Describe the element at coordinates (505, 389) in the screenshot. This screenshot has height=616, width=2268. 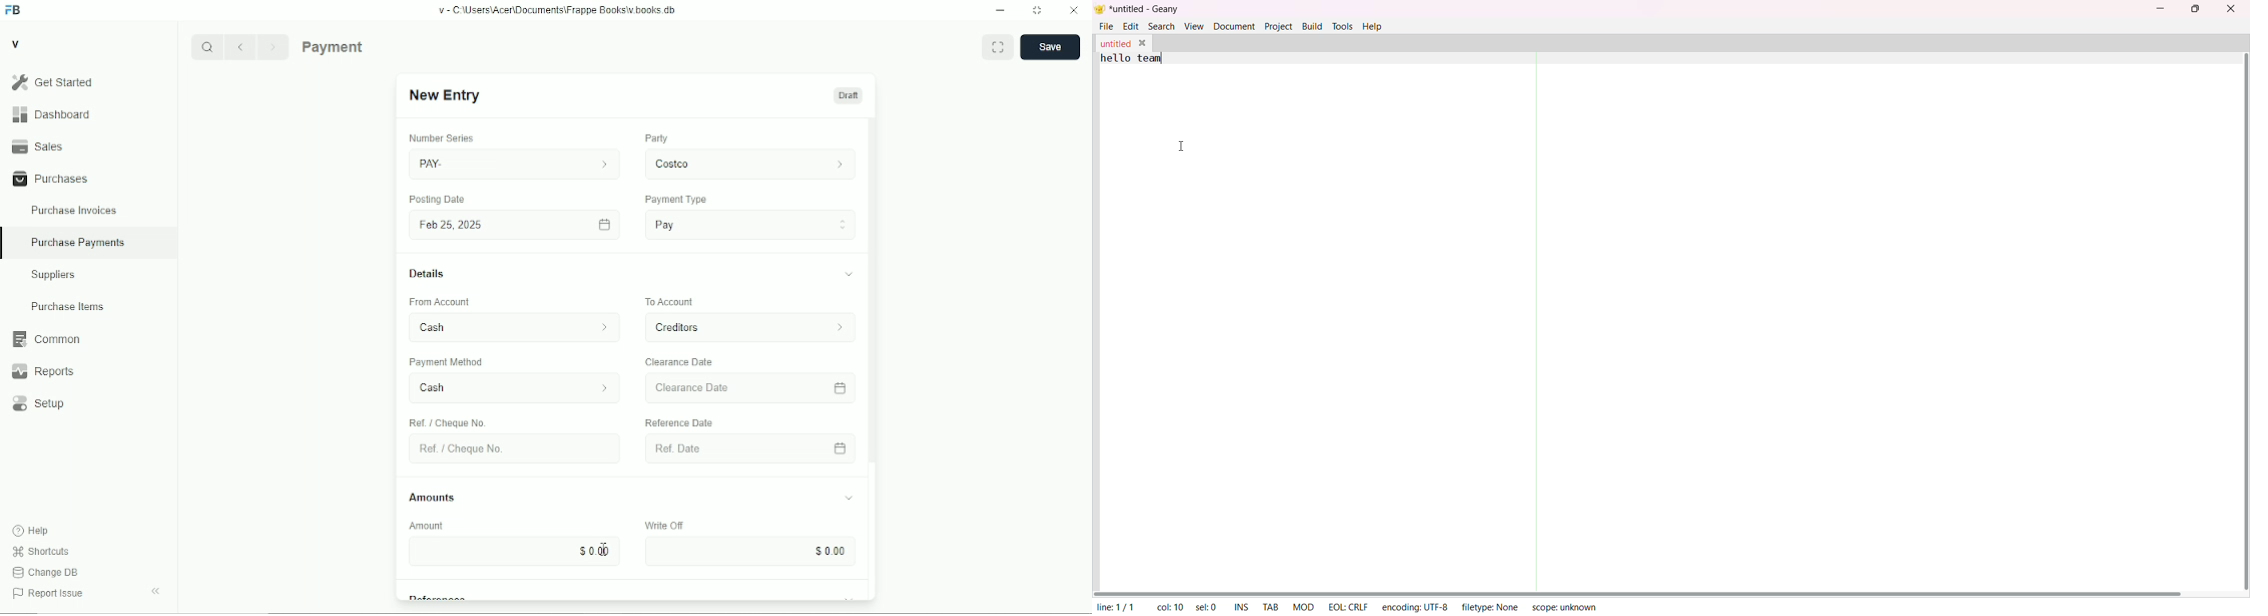
I see `Cash` at that location.